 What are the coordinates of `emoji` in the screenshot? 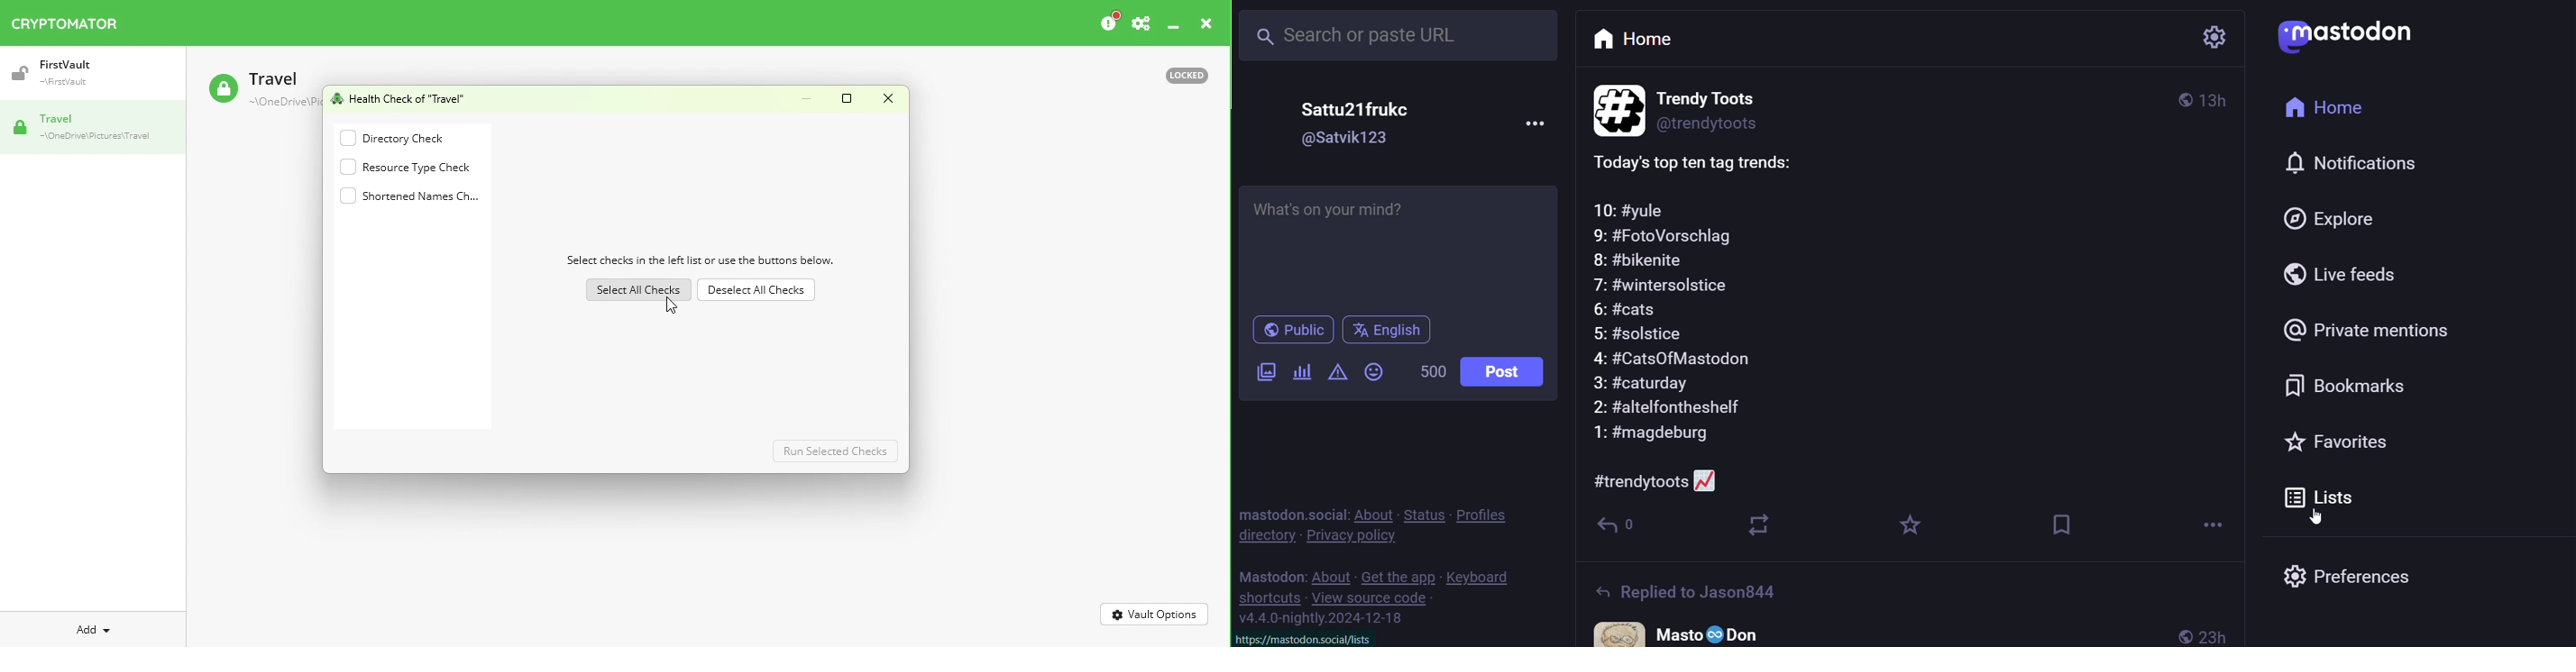 It's located at (1373, 371).